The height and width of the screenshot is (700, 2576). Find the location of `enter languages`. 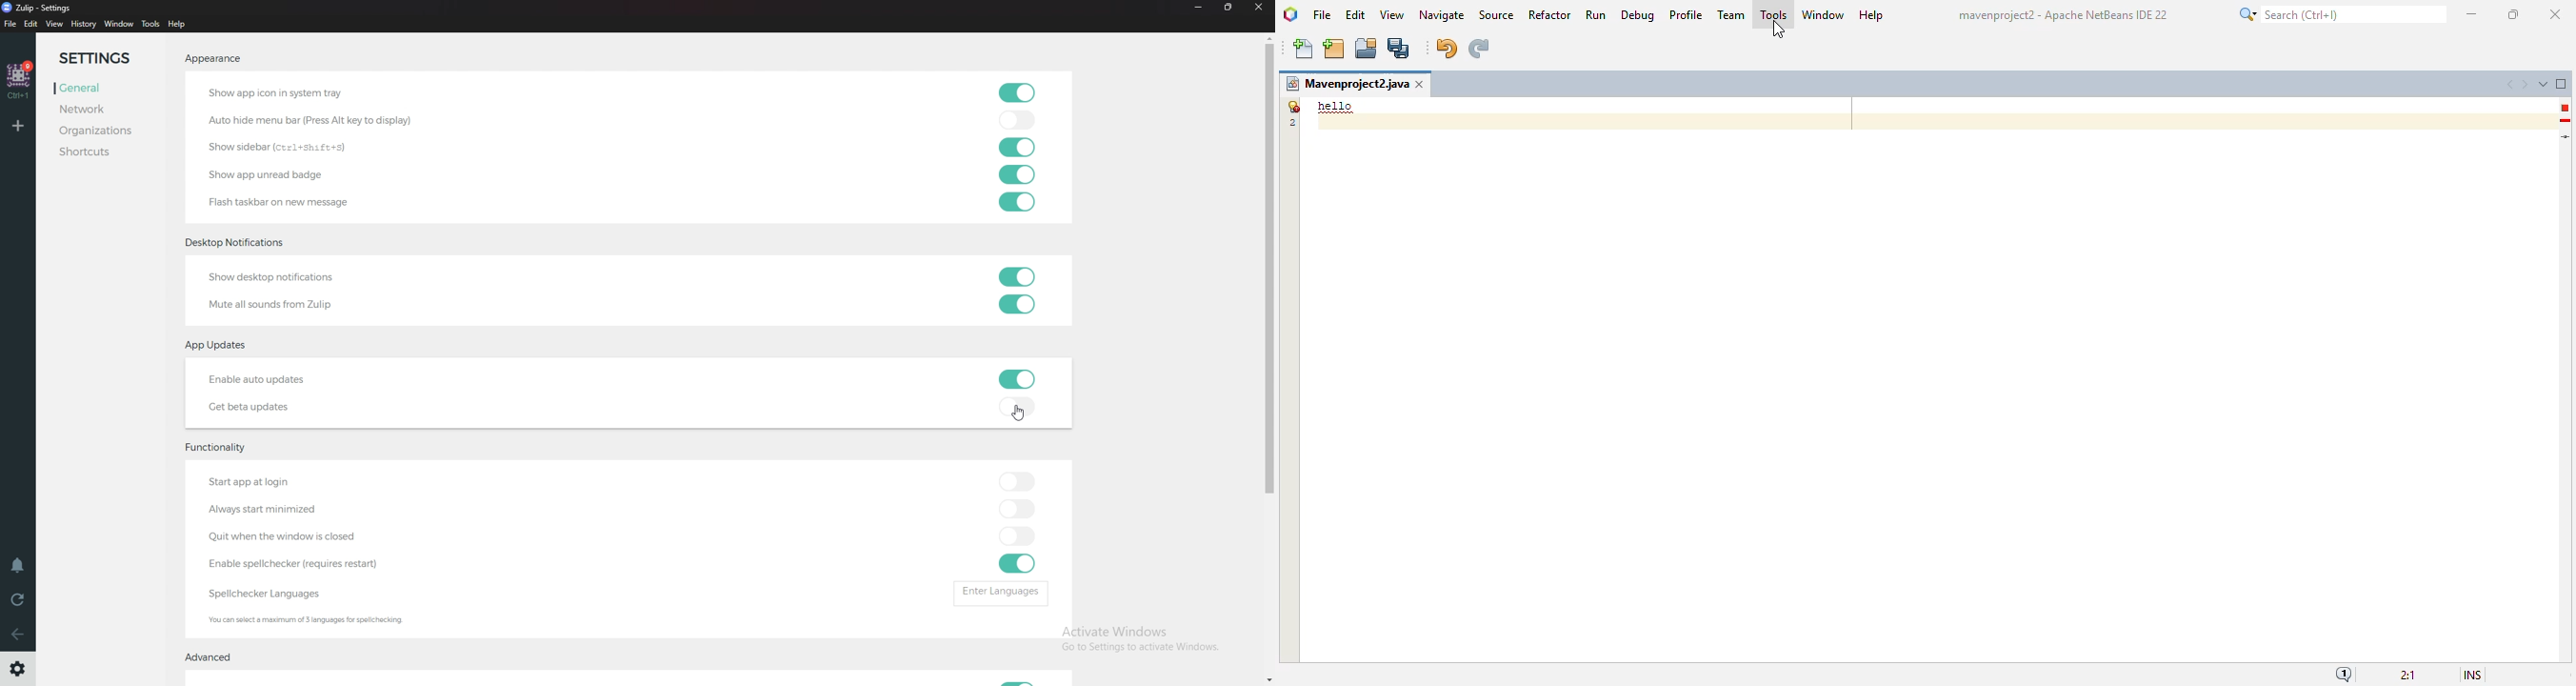

enter languages is located at coordinates (1003, 592).